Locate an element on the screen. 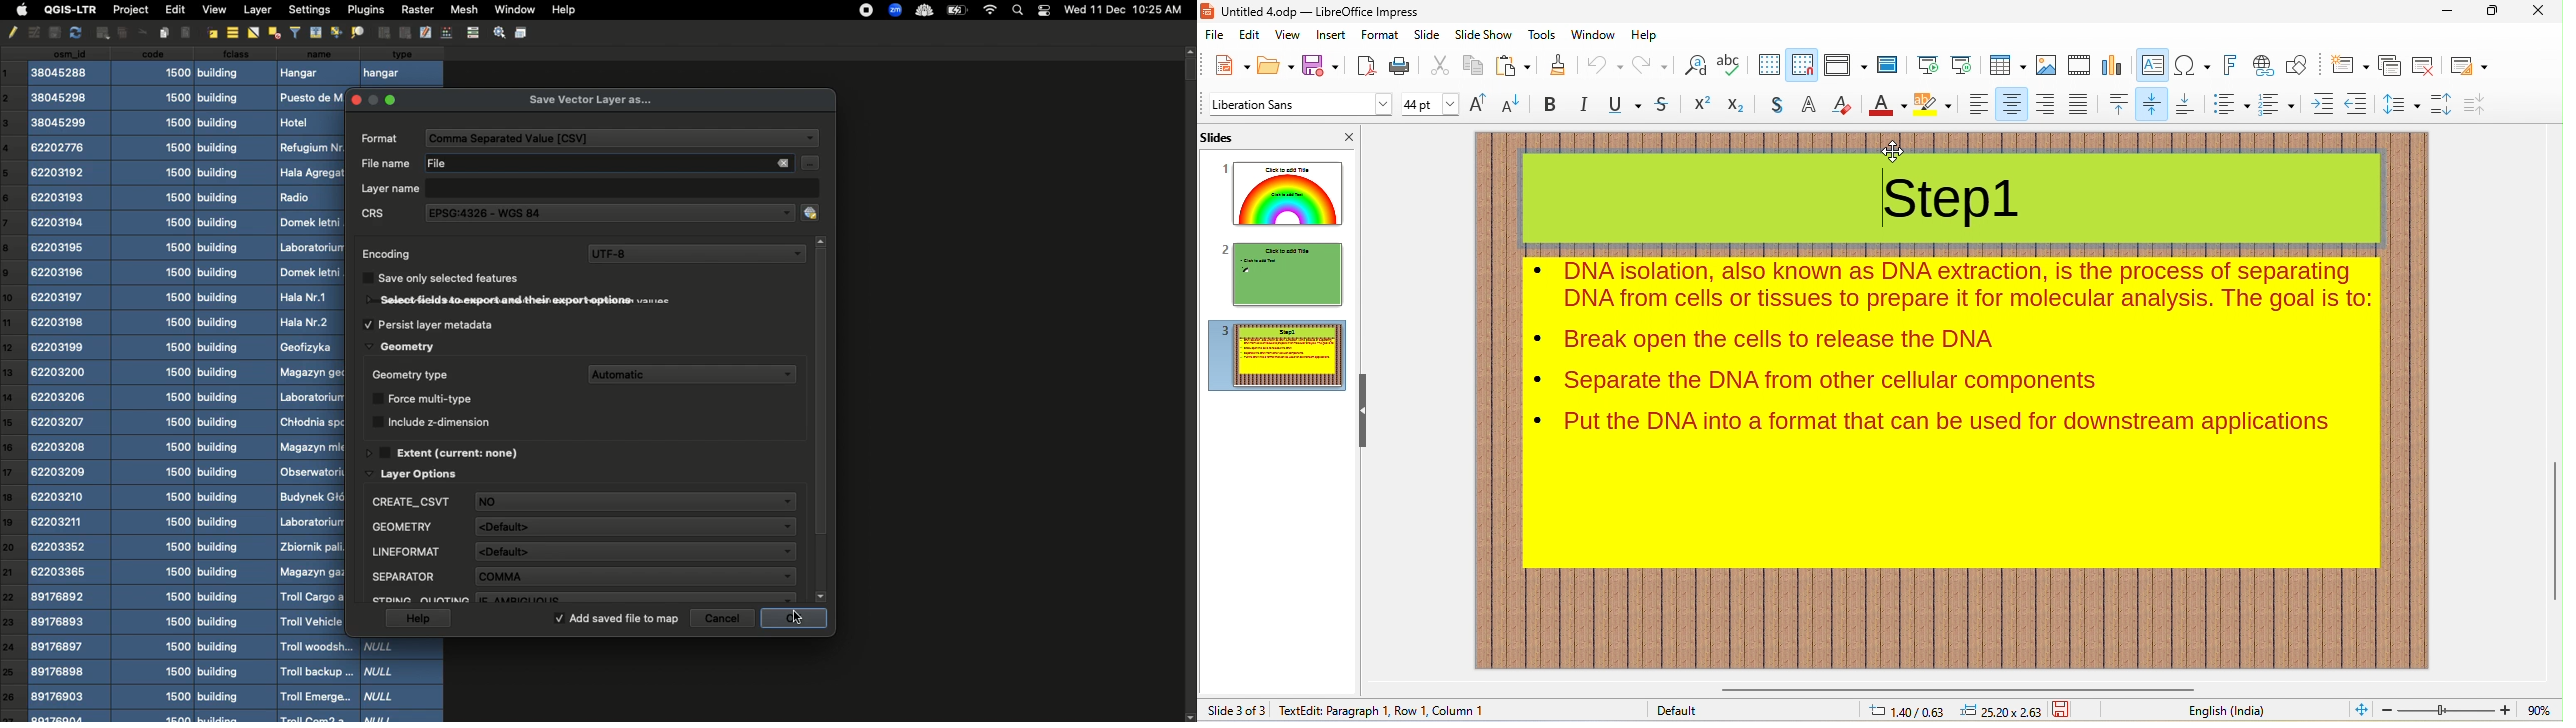  filters is located at coordinates (295, 31).